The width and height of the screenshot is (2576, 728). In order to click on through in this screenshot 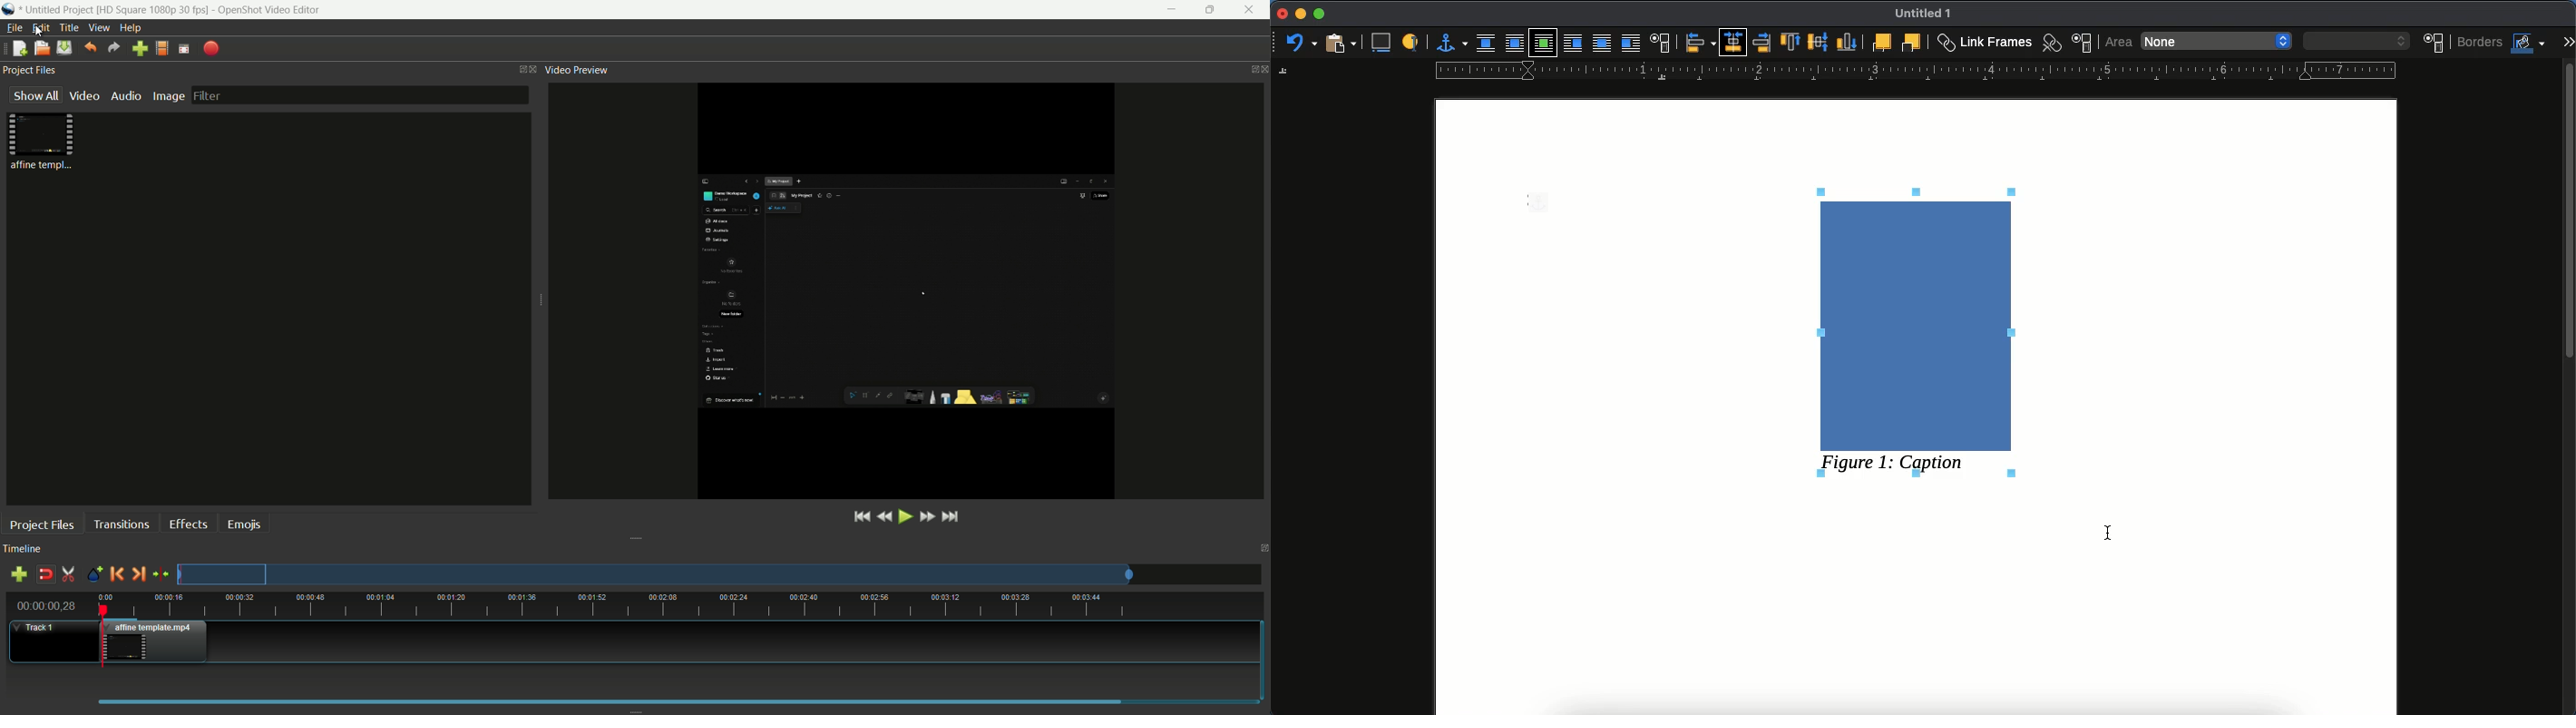, I will do `click(1604, 43)`.